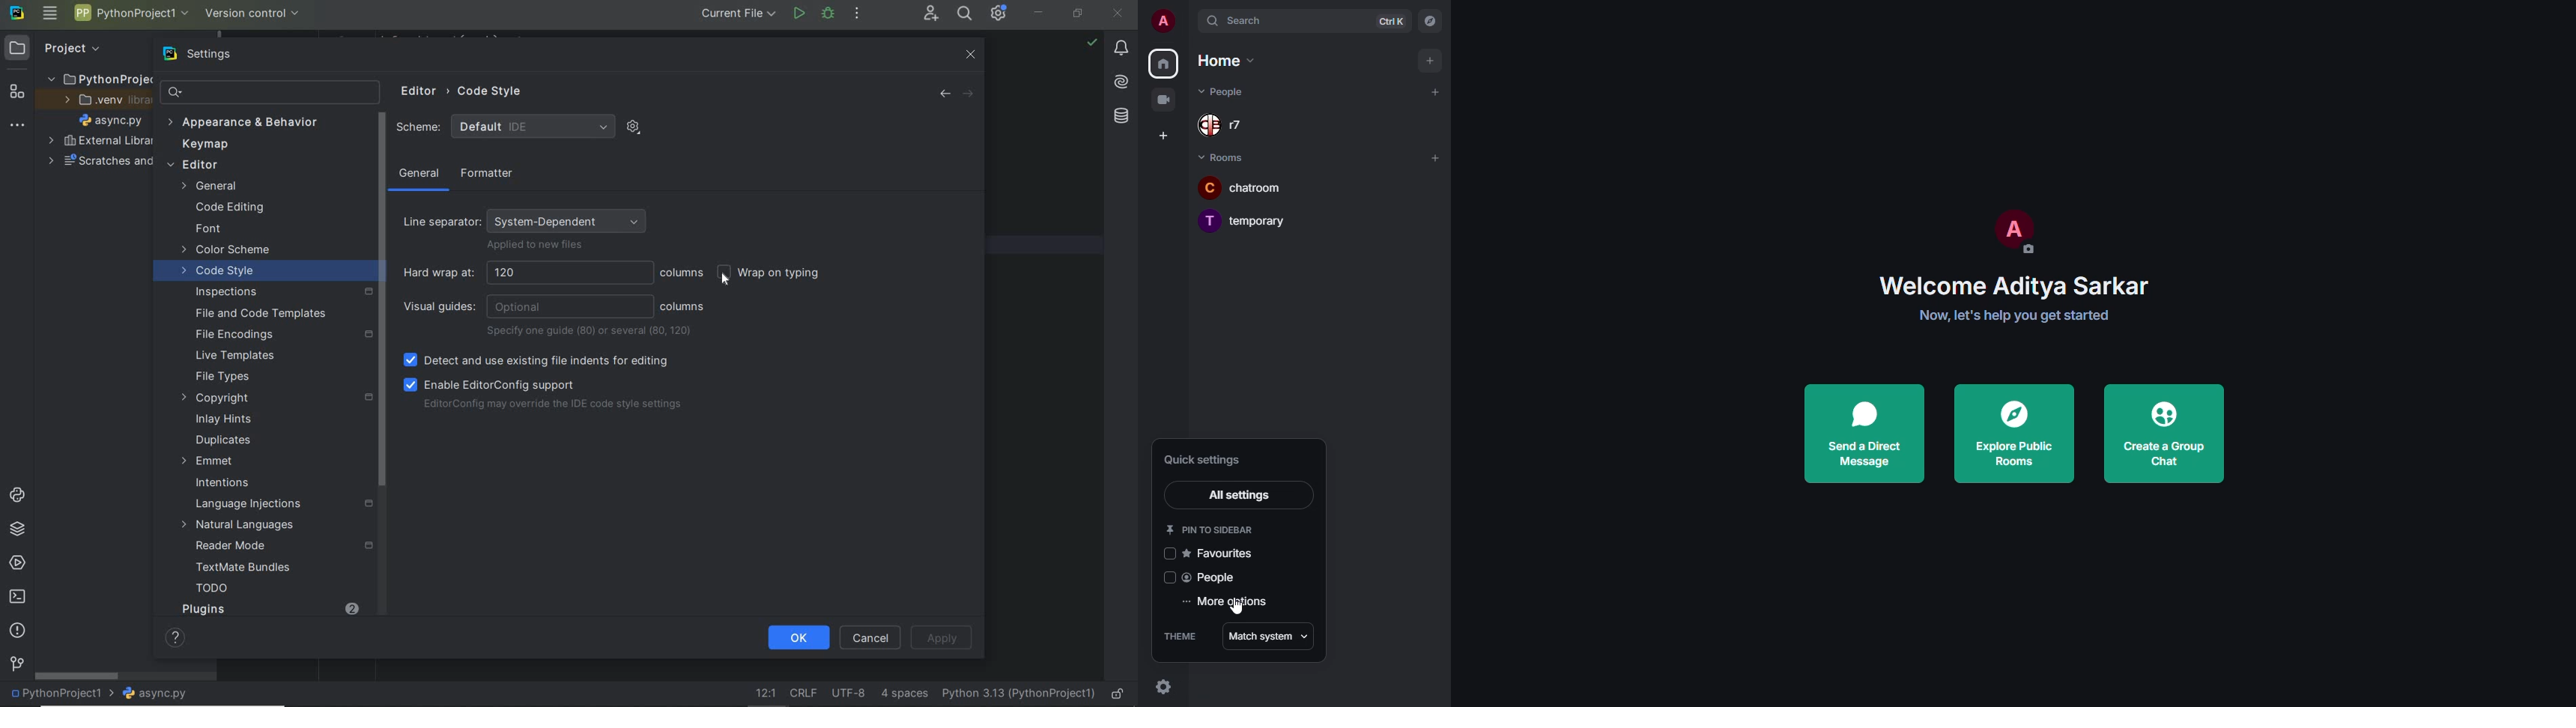  What do you see at coordinates (944, 94) in the screenshot?
I see `back` at bounding box center [944, 94].